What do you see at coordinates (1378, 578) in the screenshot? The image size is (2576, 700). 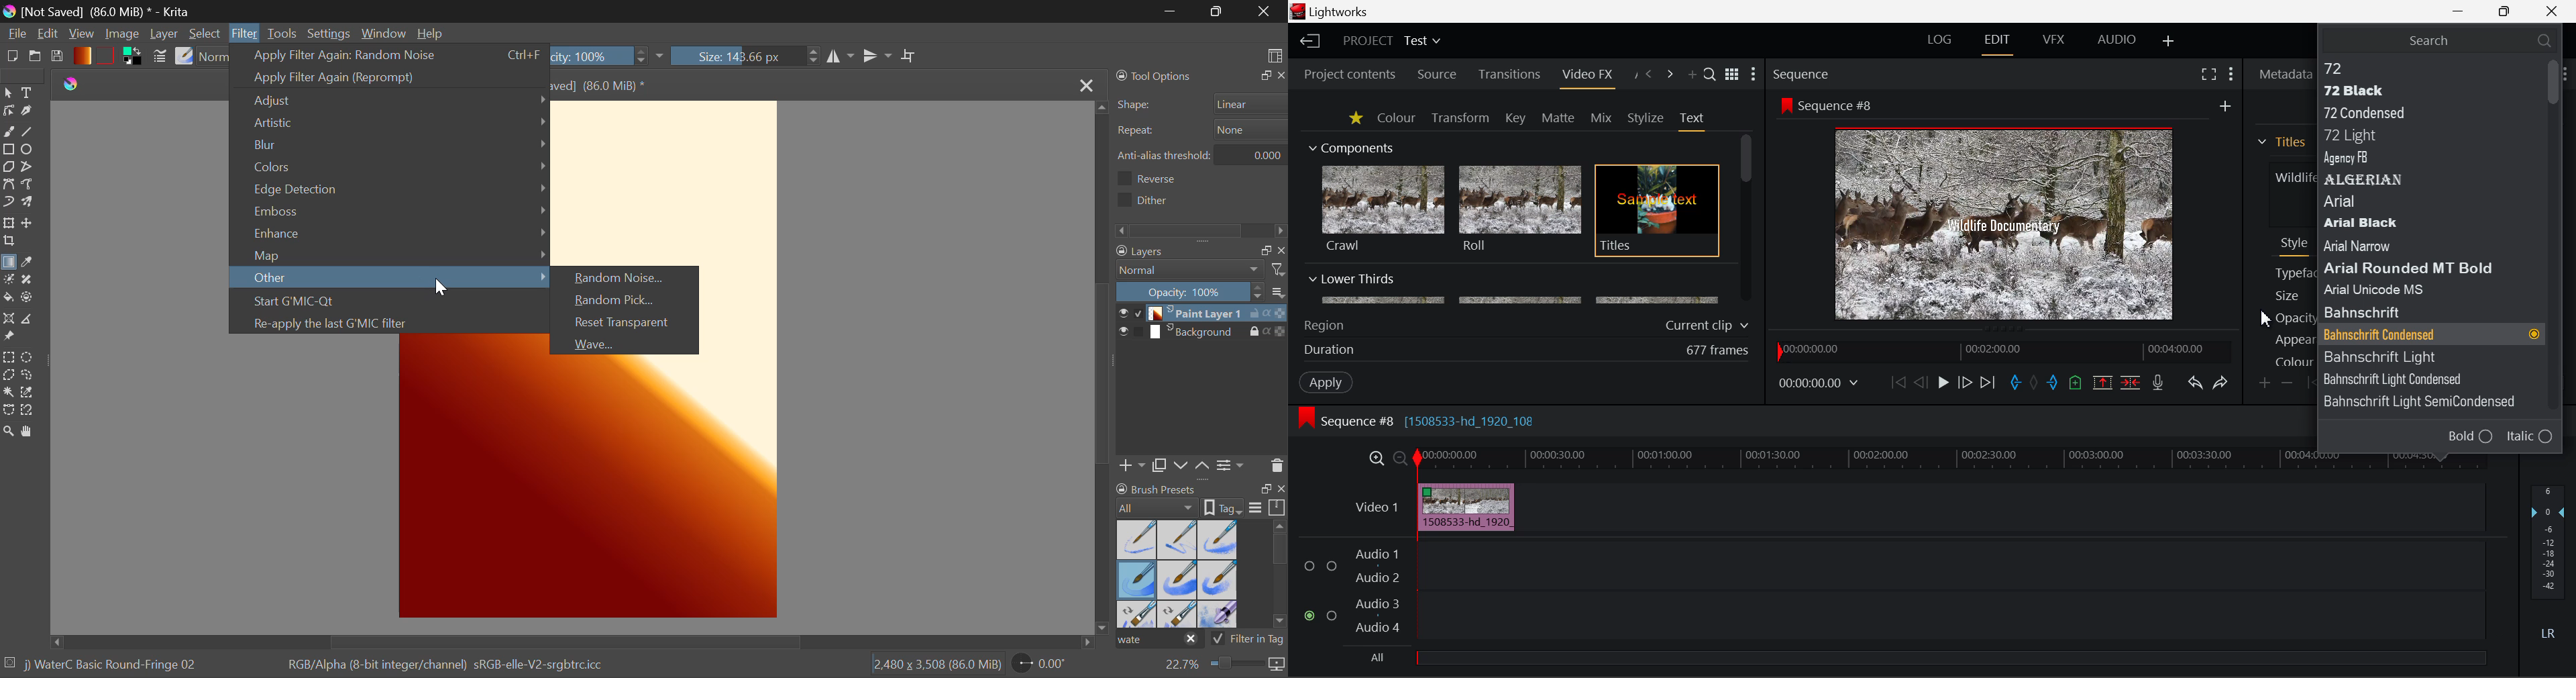 I see `Audio 2` at bounding box center [1378, 578].